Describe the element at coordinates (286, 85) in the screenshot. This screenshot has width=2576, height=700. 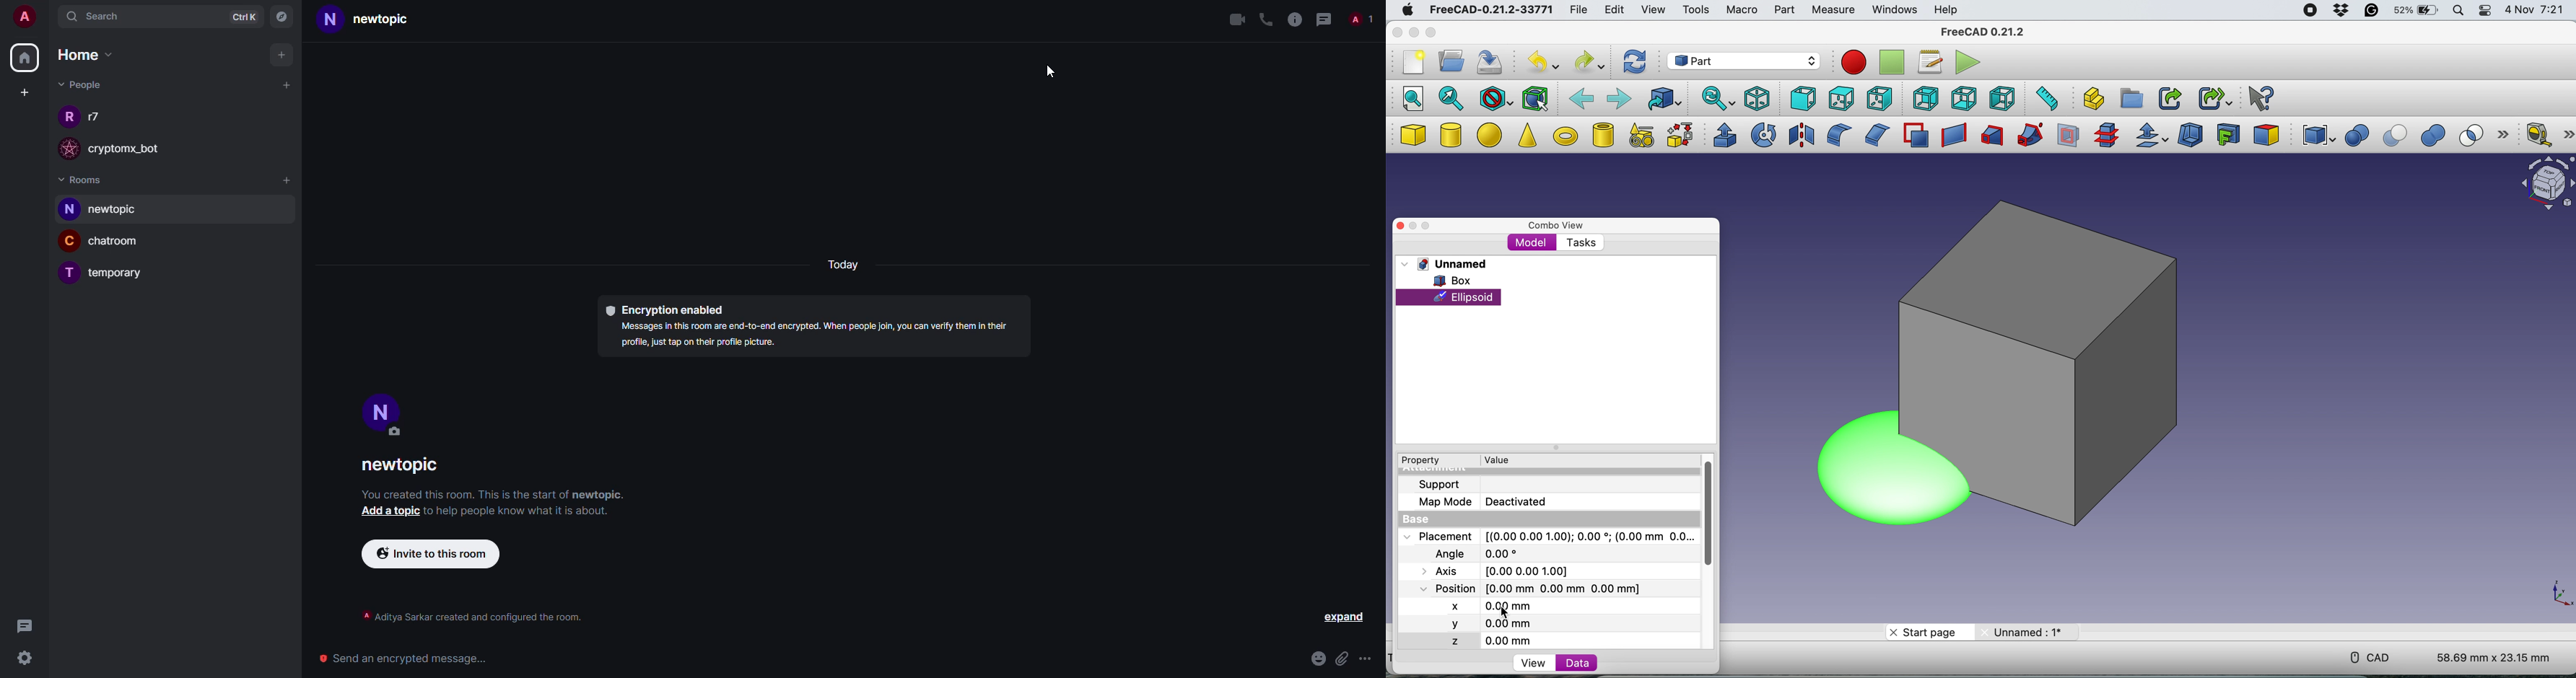
I see `start chat` at that location.